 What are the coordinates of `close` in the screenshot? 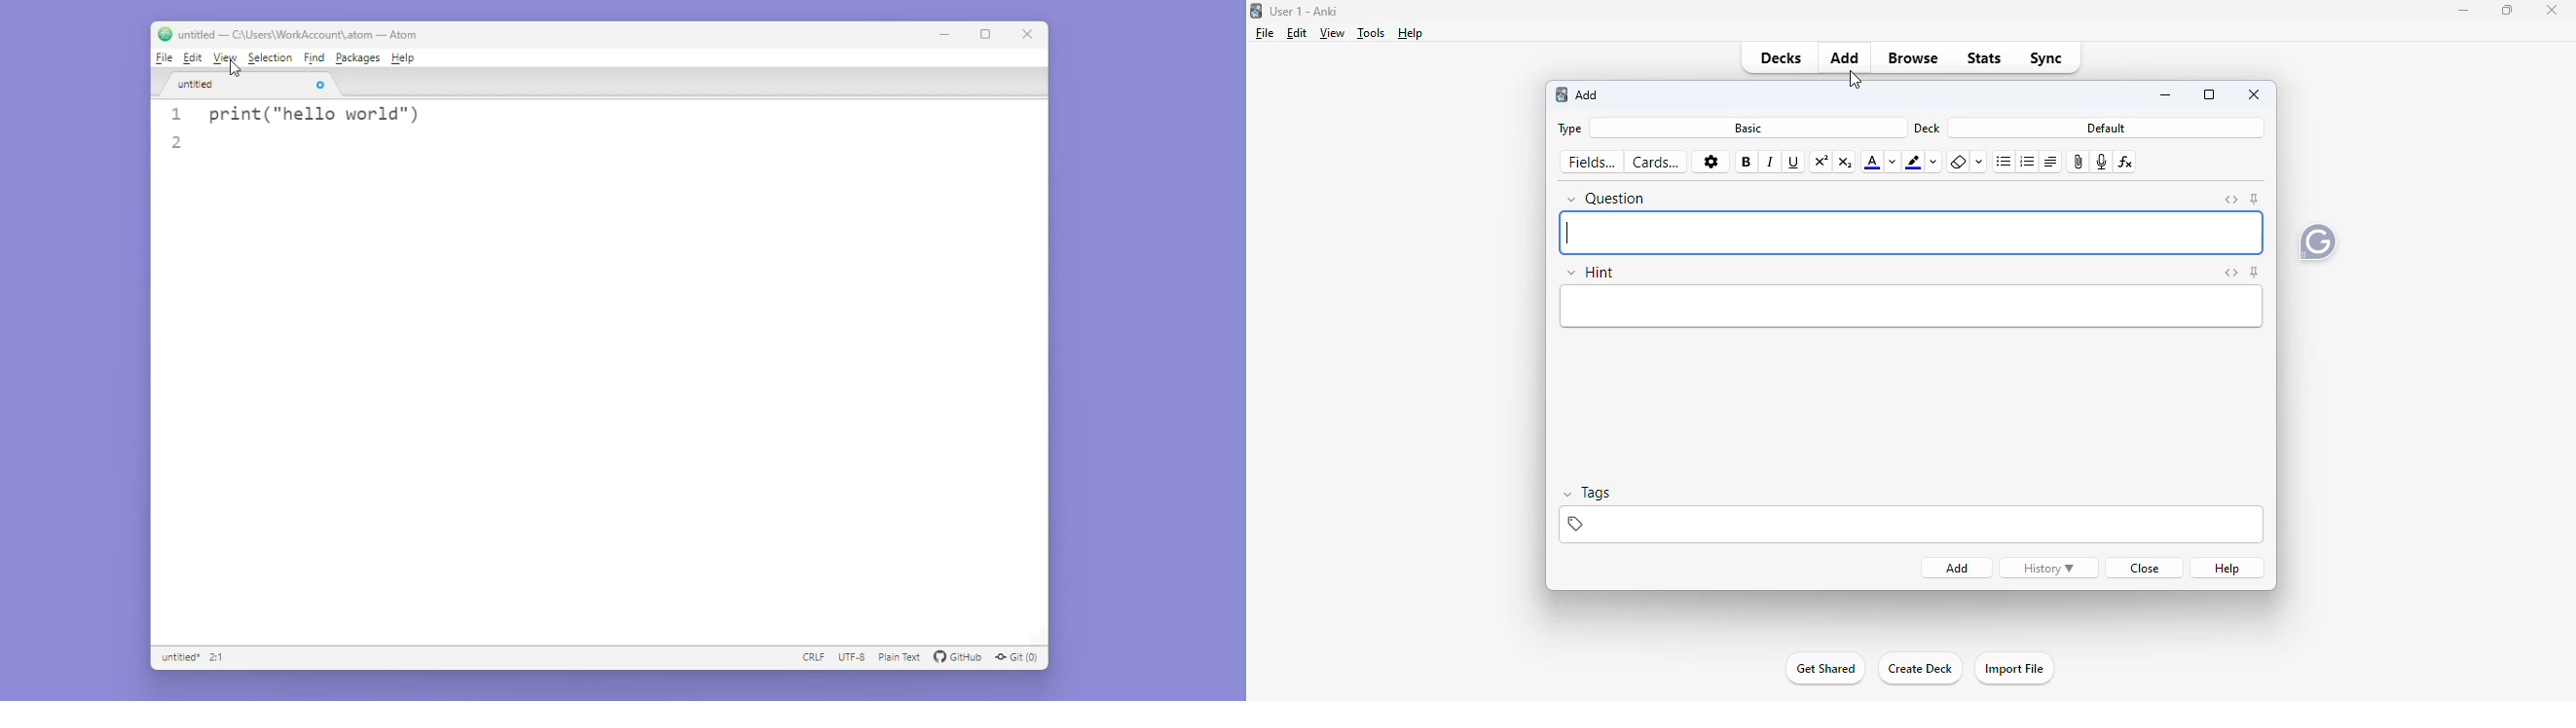 It's located at (2255, 94).